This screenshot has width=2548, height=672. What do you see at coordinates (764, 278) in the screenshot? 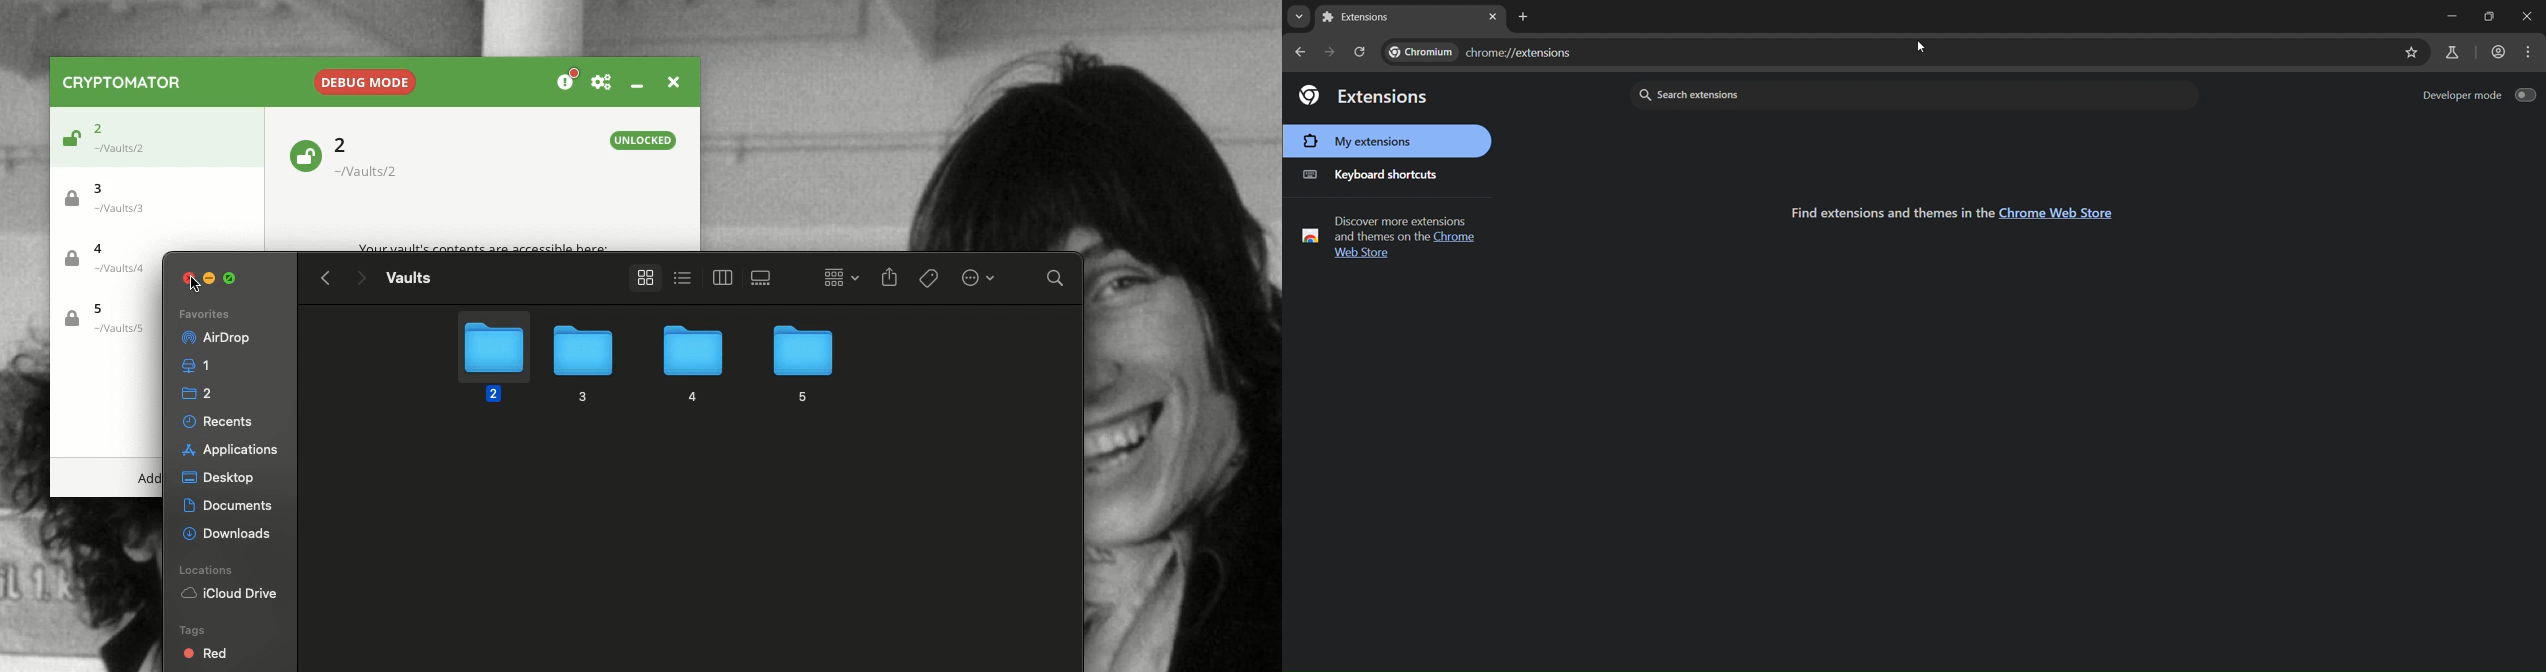
I see `View 3` at bounding box center [764, 278].